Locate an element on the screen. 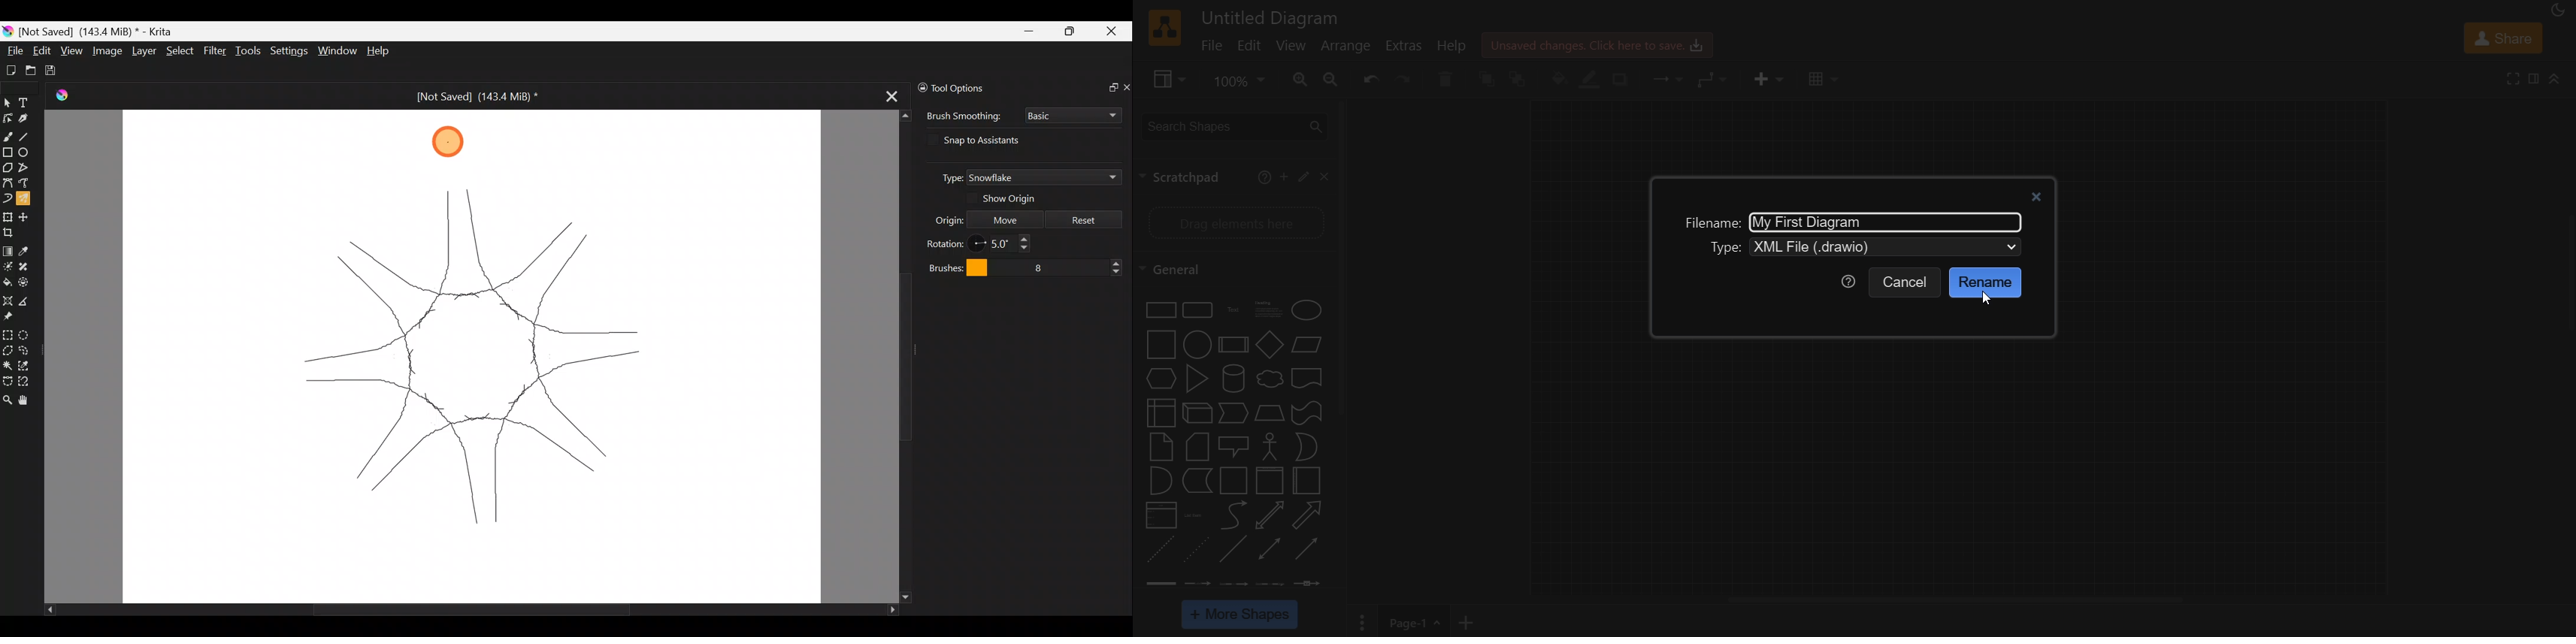 The height and width of the screenshot is (644, 2576). help is located at coordinates (1451, 47).